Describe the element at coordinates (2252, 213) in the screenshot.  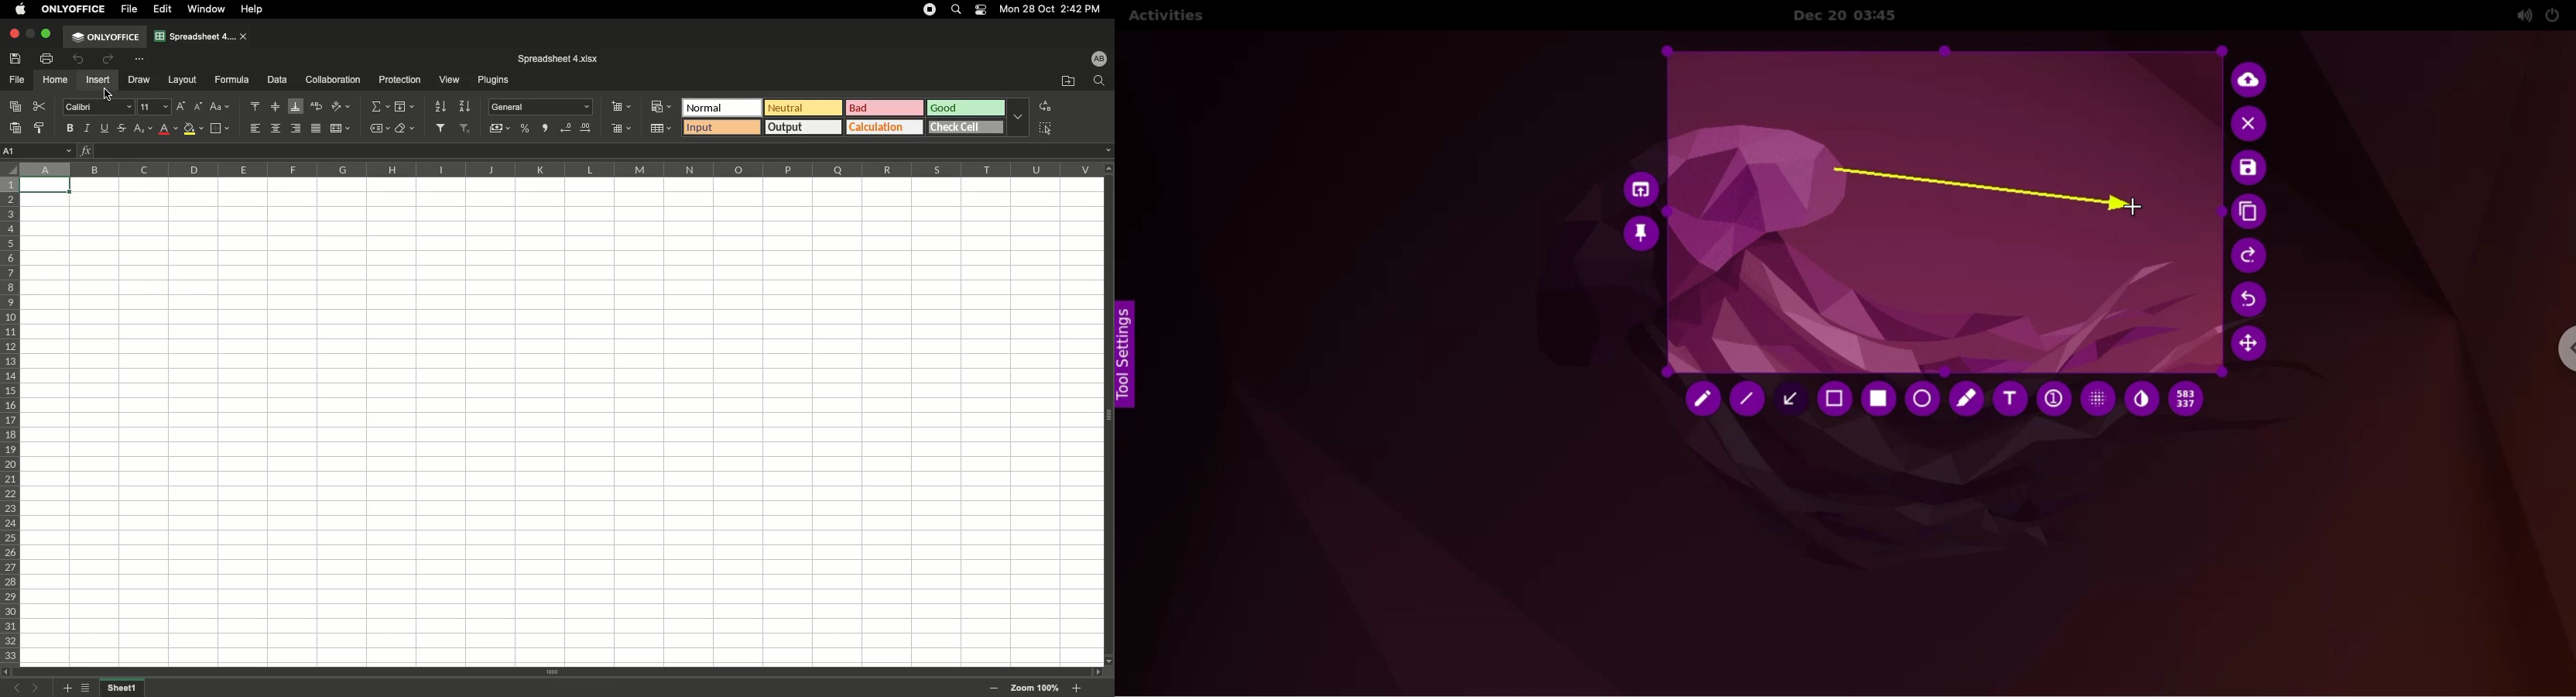
I see `copy to clipboard` at that location.